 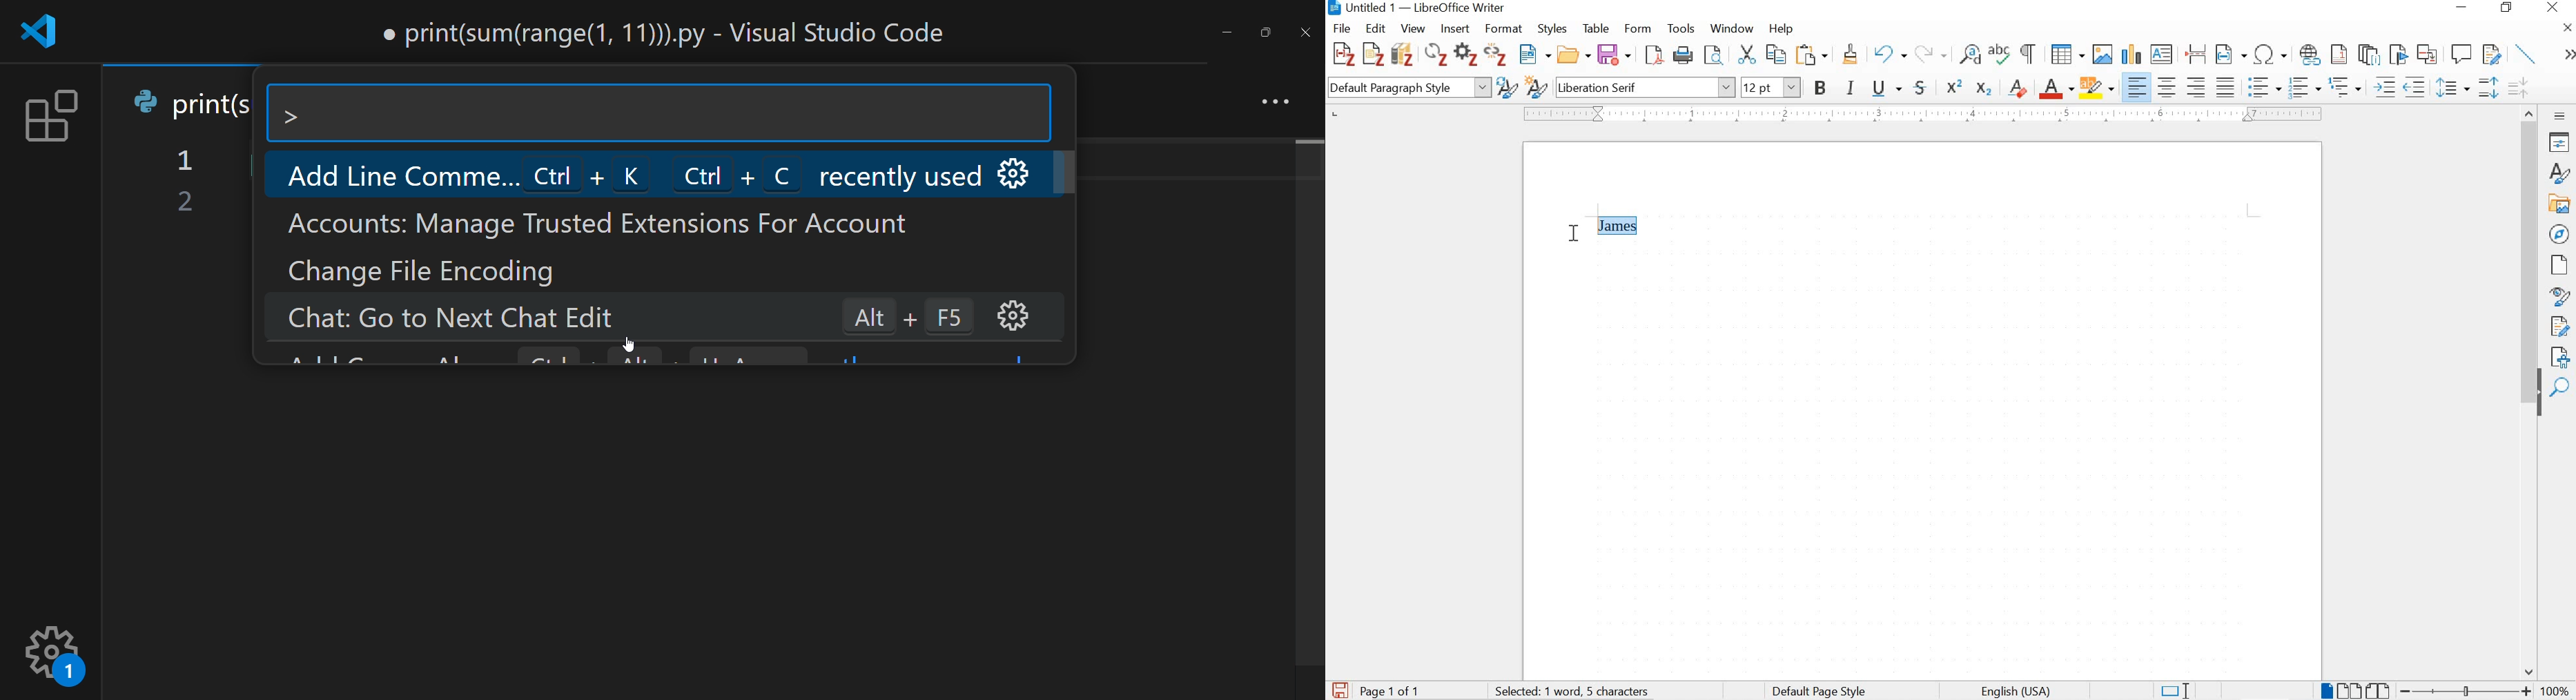 I want to click on cut, so click(x=1746, y=56).